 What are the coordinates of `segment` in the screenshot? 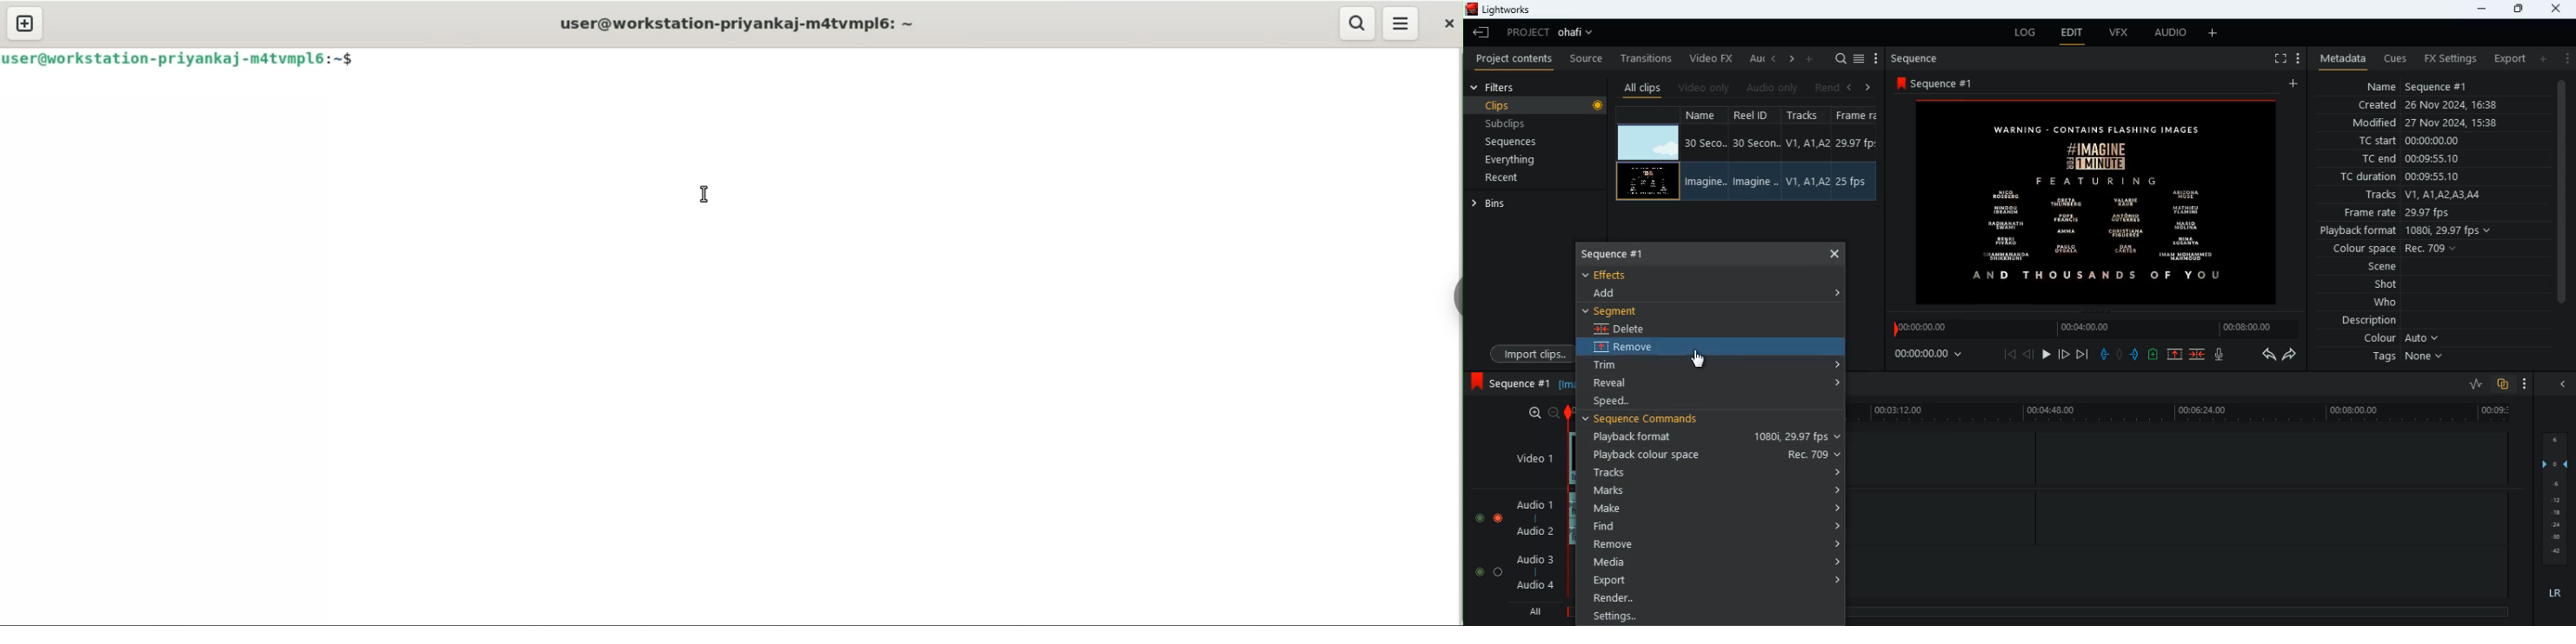 It's located at (1625, 310).